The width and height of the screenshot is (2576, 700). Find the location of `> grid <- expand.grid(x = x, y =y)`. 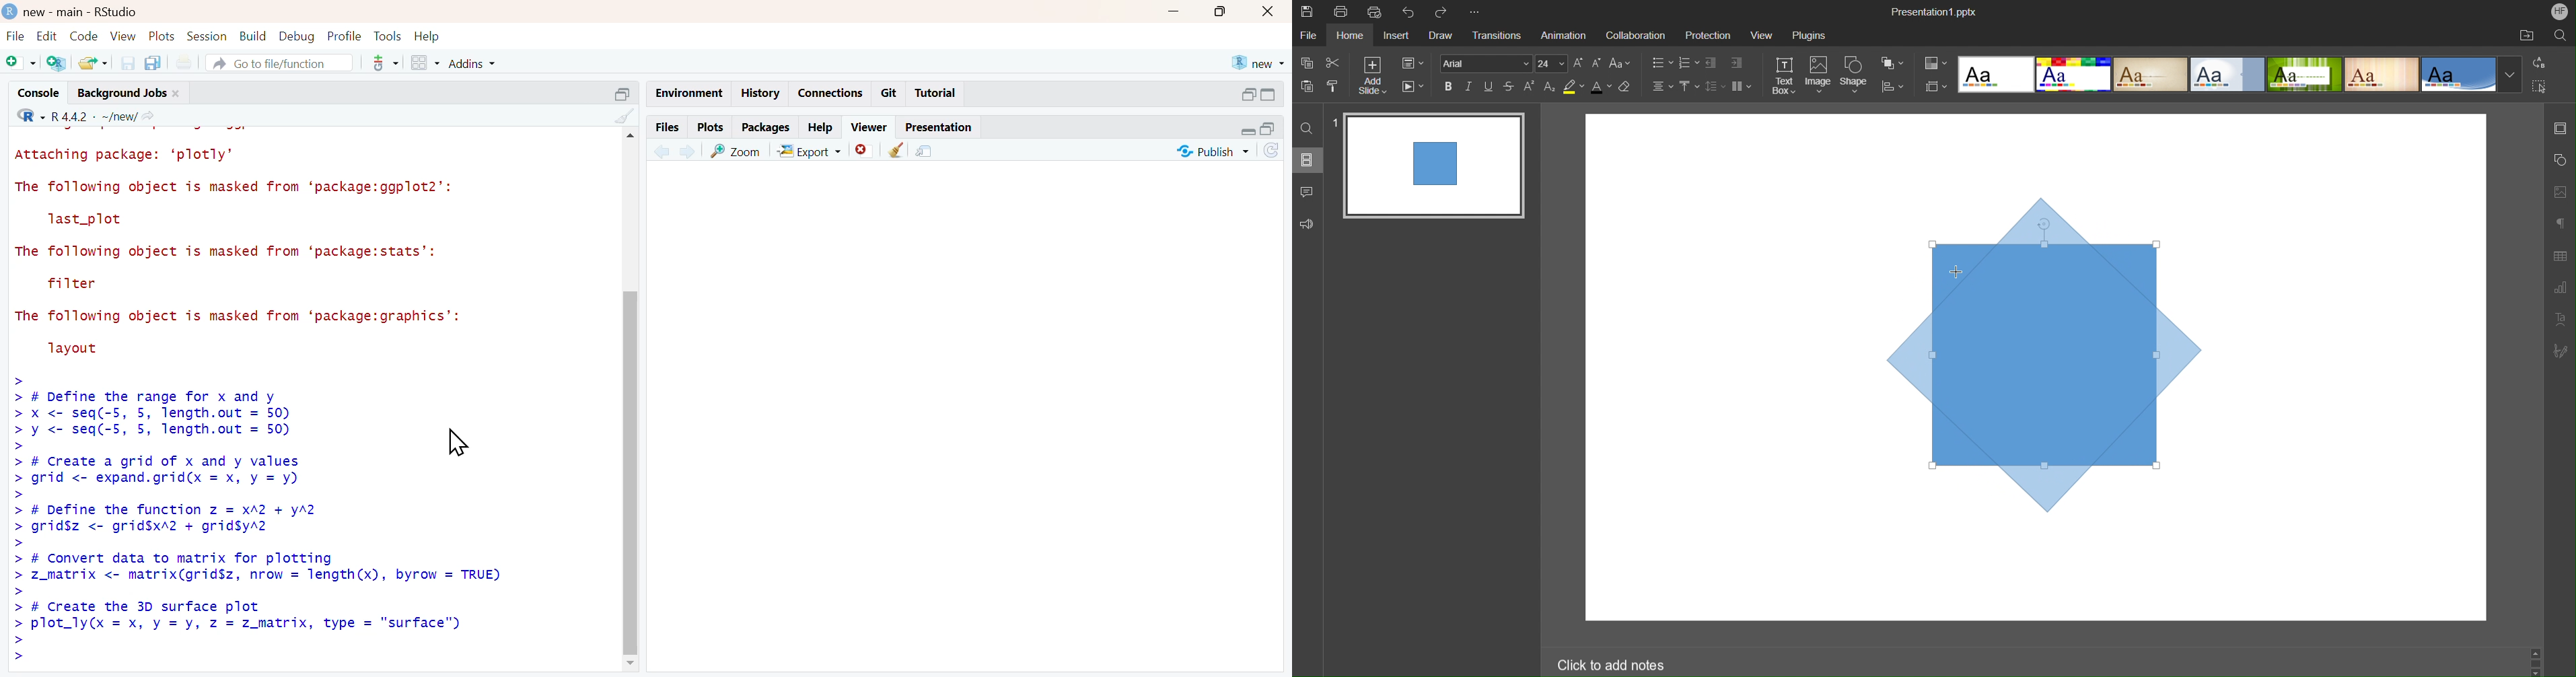

> grid <- expand.grid(x = x, y =y) is located at coordinates (165, 479).